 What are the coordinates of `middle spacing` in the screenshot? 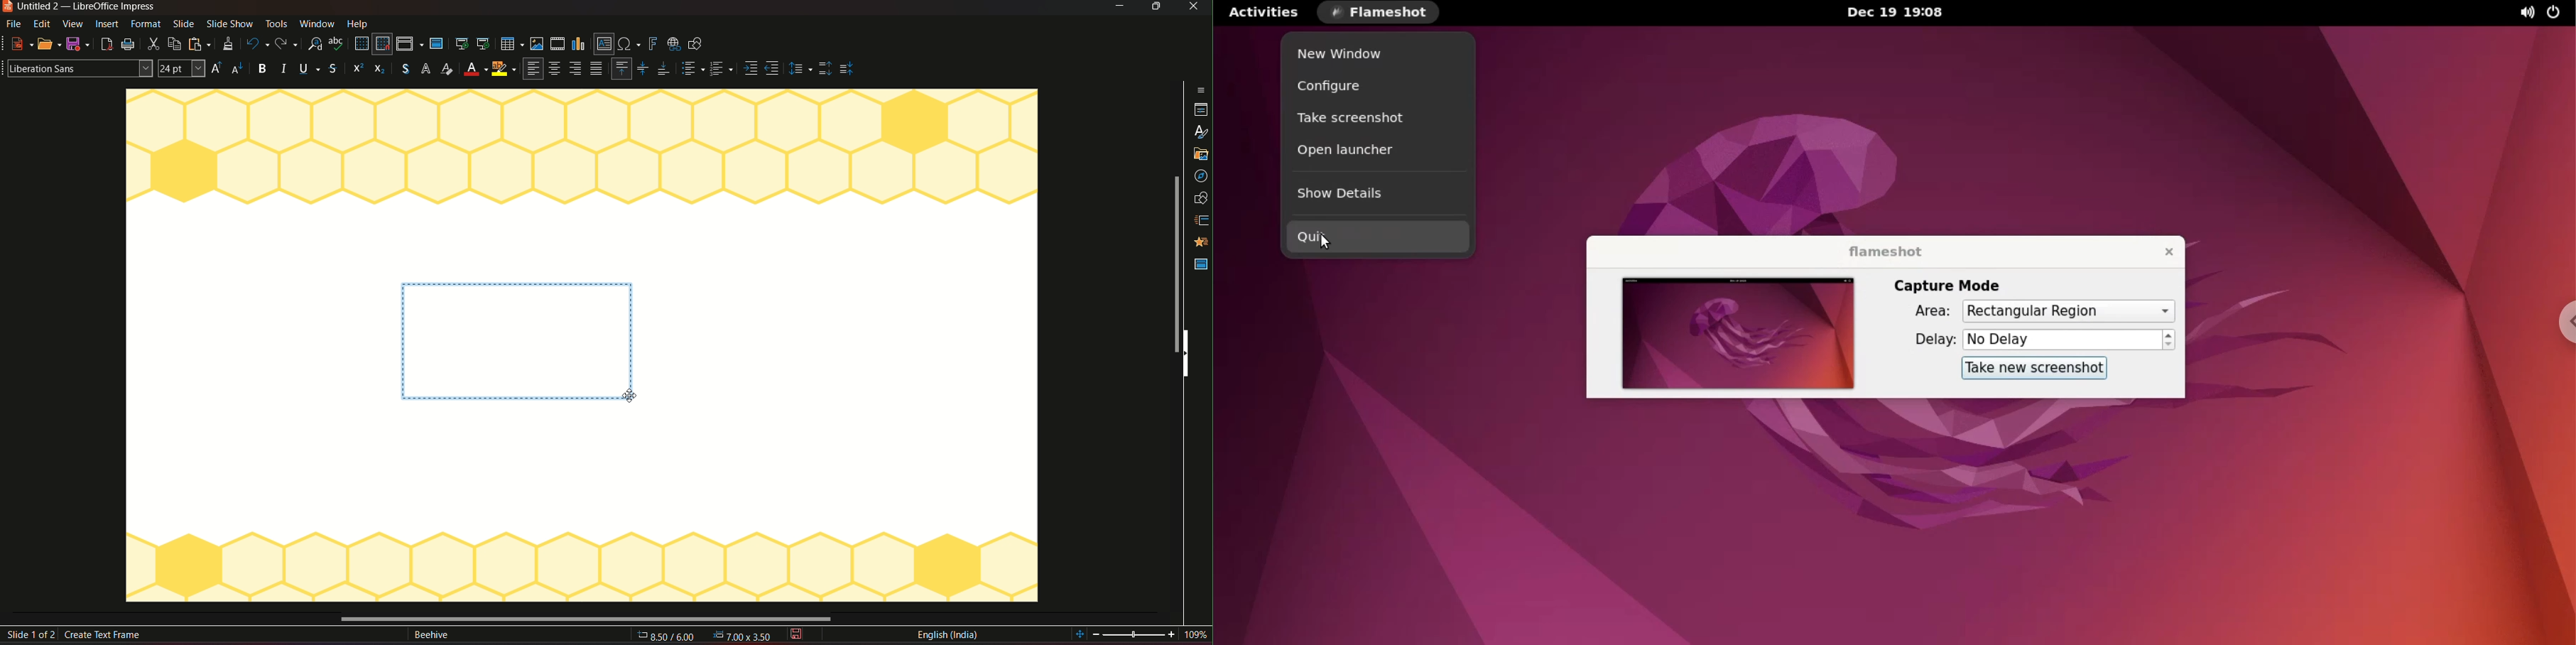 It's located at (850, 69).